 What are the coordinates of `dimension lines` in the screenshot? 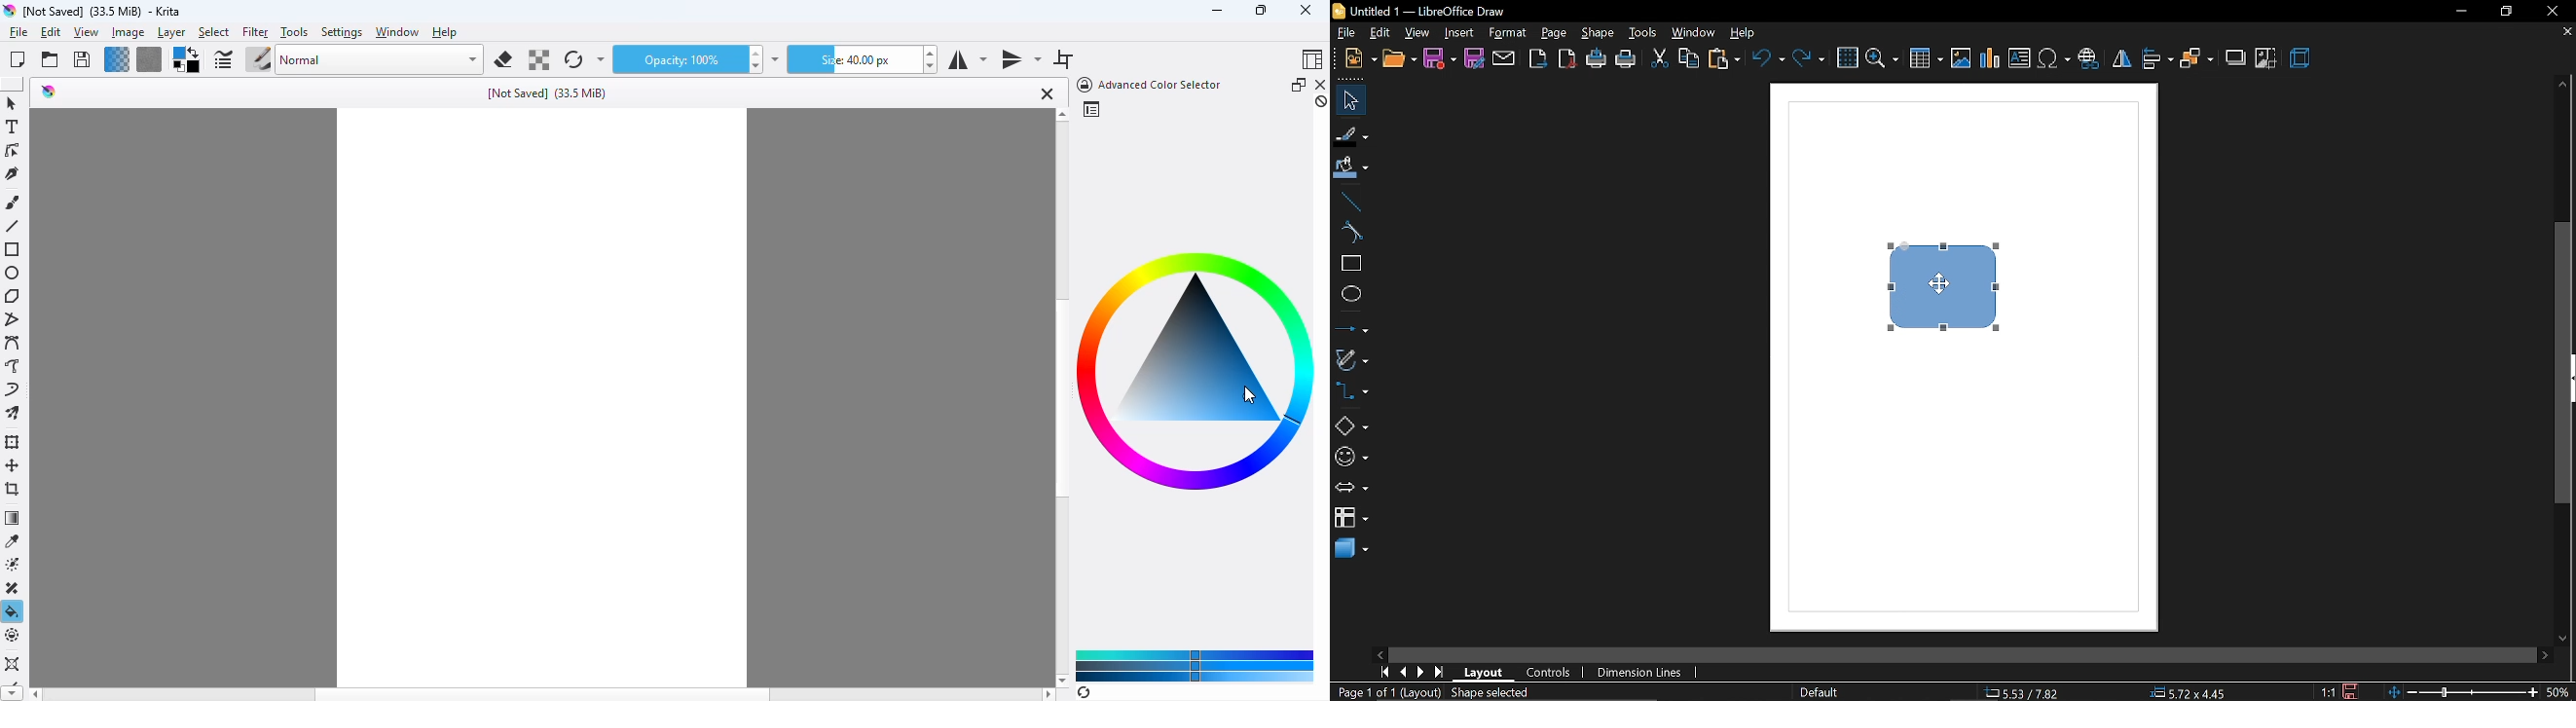 It's located at (1642, 673).